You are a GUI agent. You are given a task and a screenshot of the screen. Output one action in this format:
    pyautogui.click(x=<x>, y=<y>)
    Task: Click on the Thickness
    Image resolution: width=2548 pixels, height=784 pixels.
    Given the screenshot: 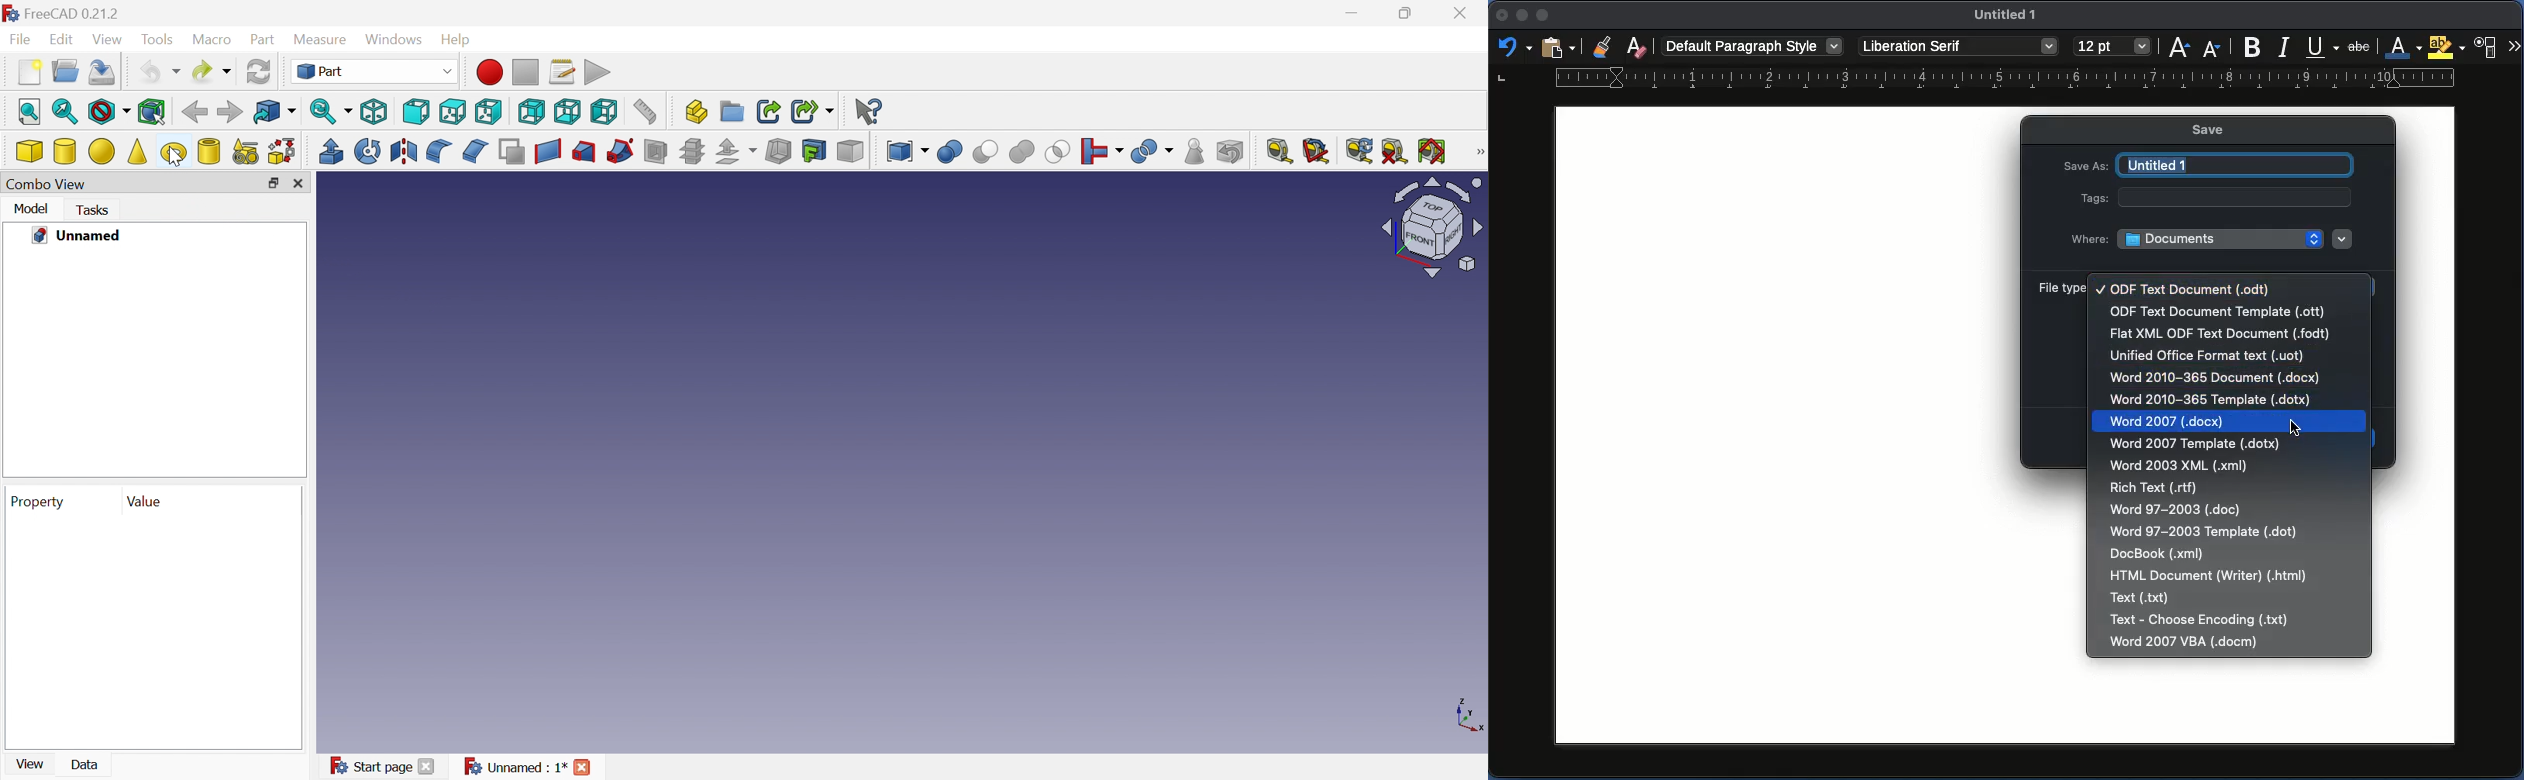 What is the action you would take?
    pyautogui.click(x=780, y=151)
    